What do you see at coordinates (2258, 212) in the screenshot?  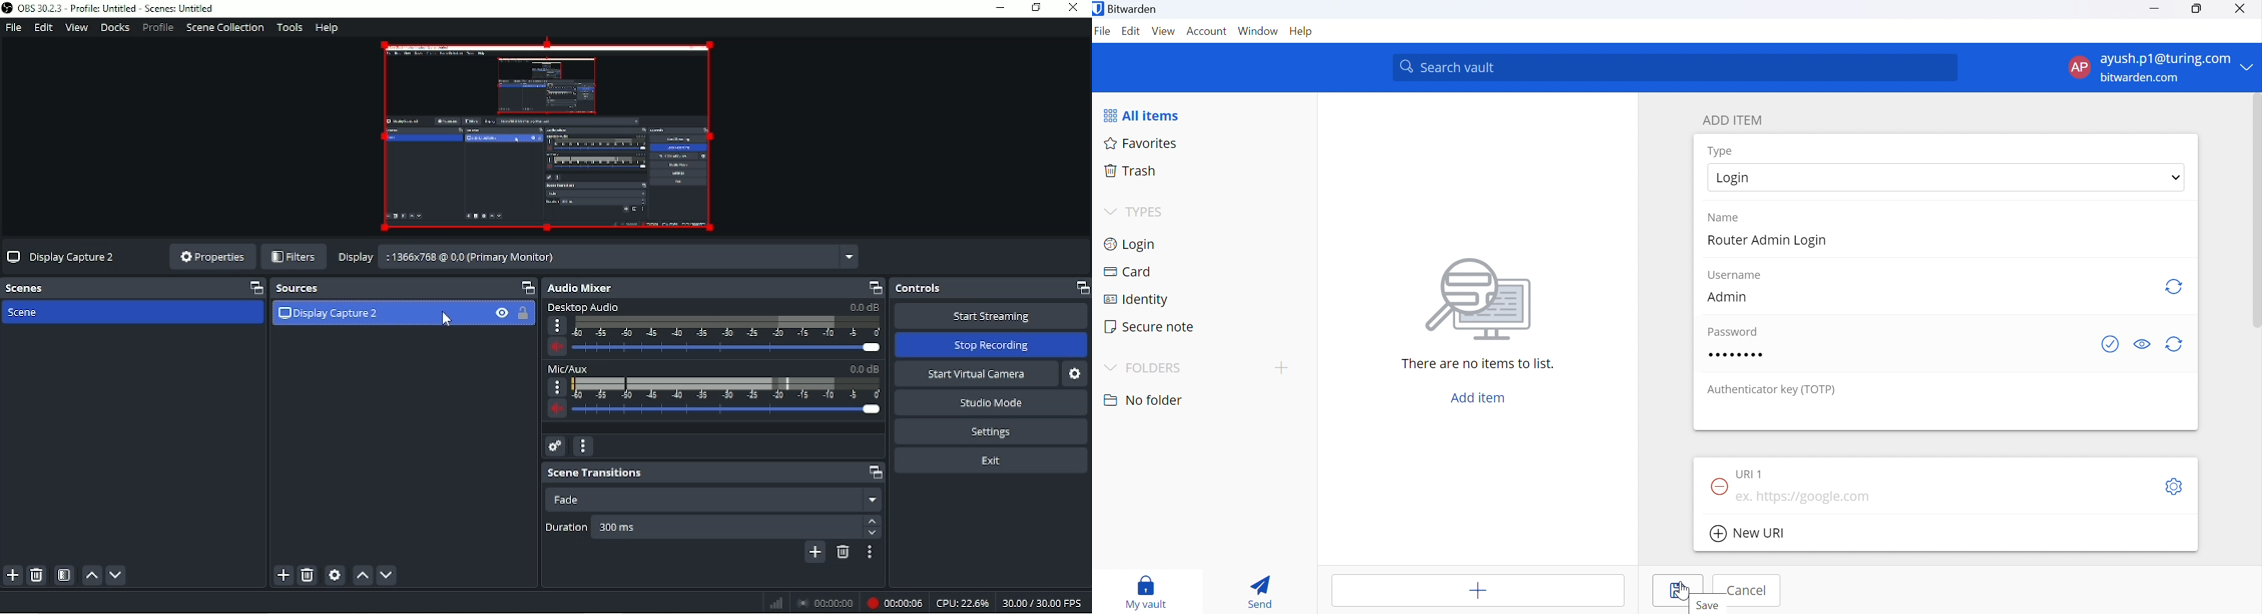 I see `vertical scrollbar` at bounding box center [2258, 212].